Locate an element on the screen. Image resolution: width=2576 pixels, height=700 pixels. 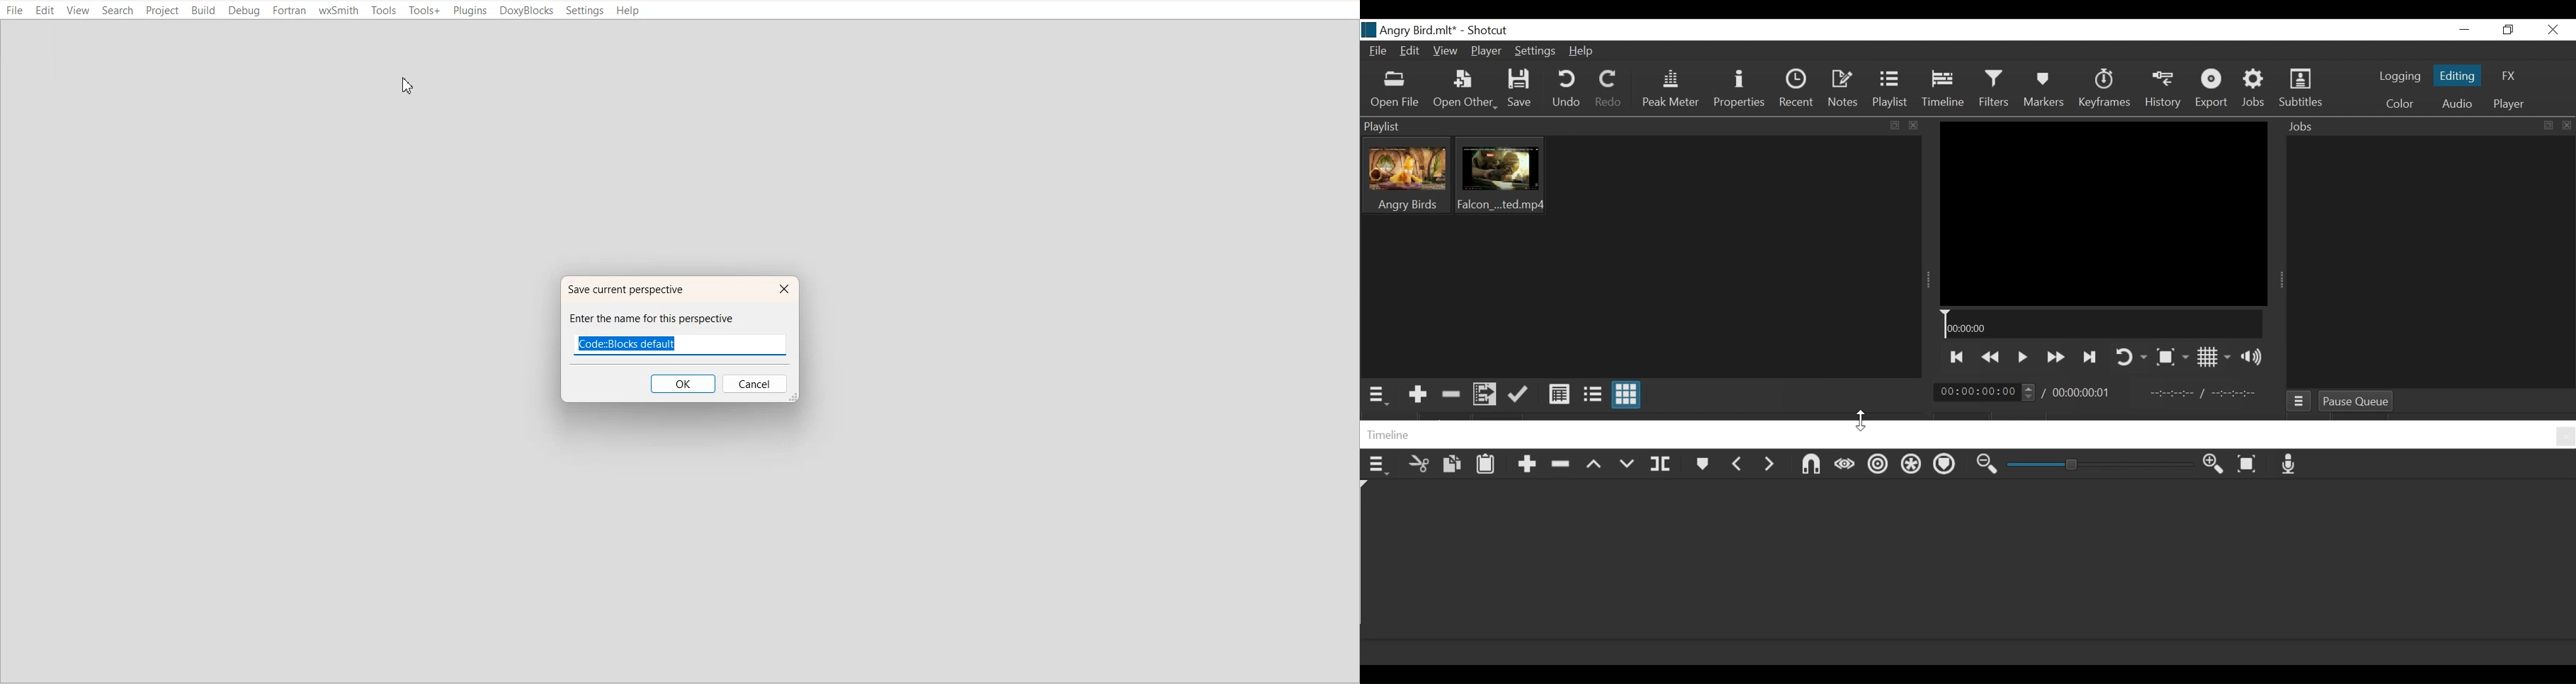
Record audio is located at coordinates (2289, 468).